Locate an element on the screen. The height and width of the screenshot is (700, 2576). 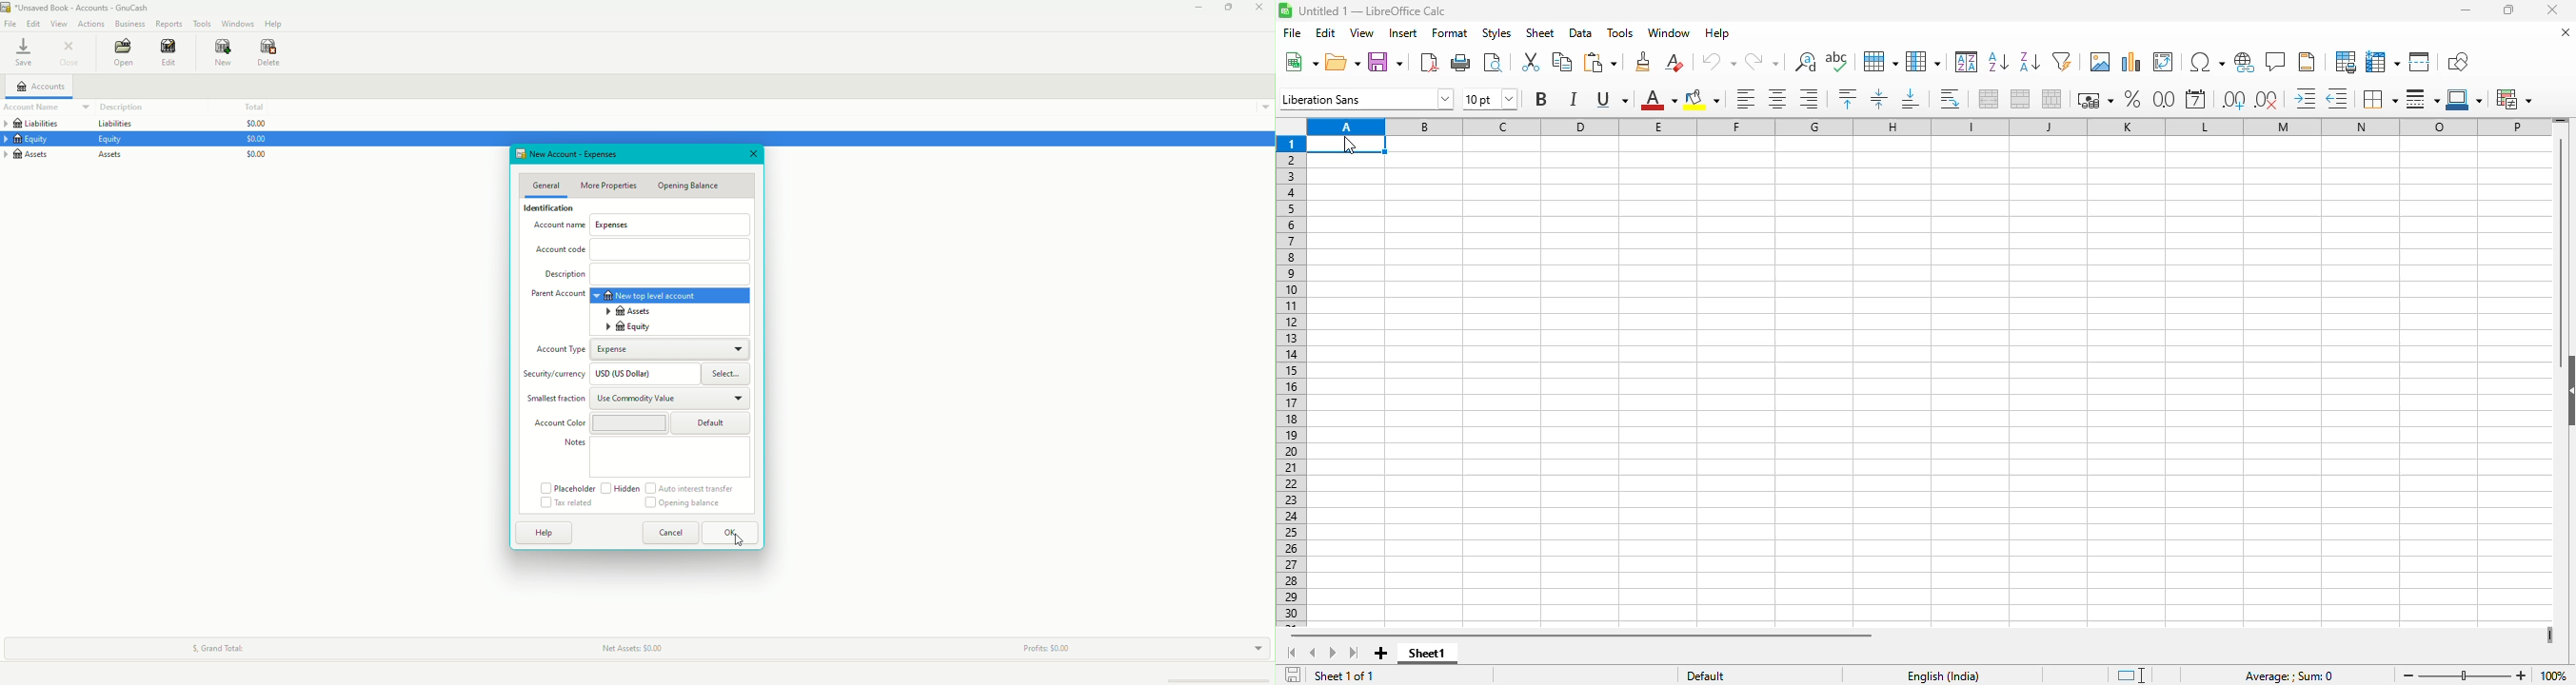
split window is located at coordinates (2419, 62).